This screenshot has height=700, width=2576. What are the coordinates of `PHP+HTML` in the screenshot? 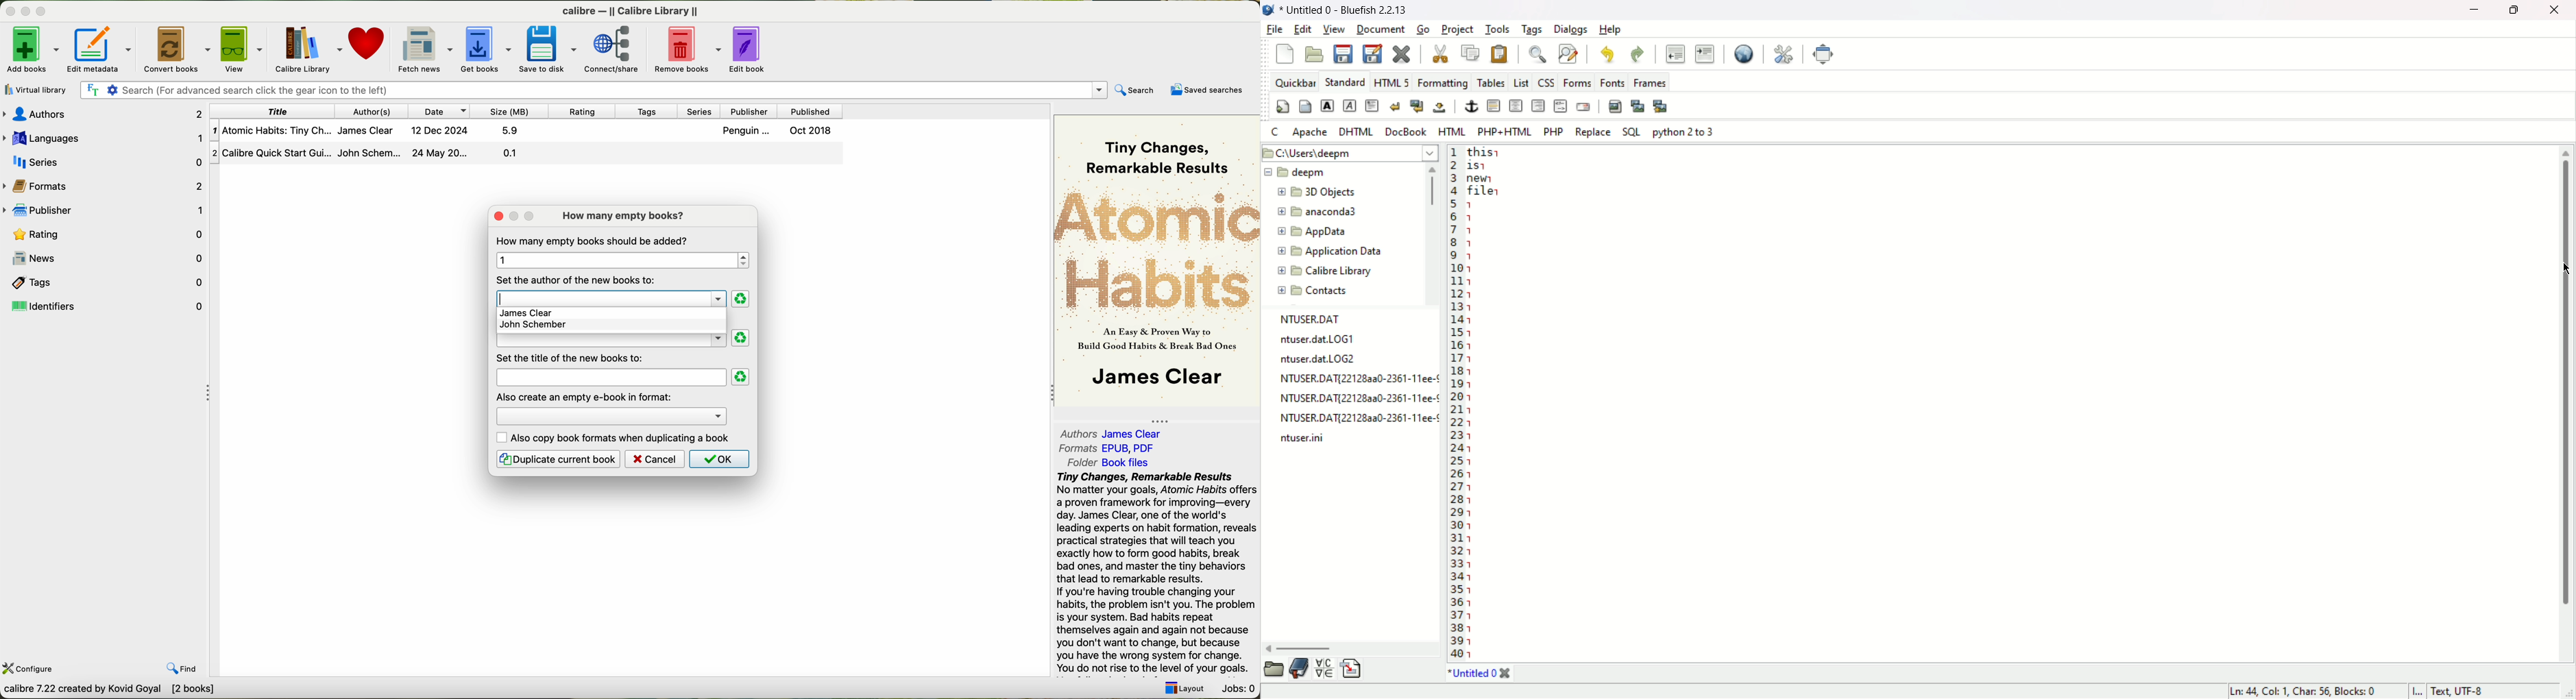 It's located at (1504, 132).